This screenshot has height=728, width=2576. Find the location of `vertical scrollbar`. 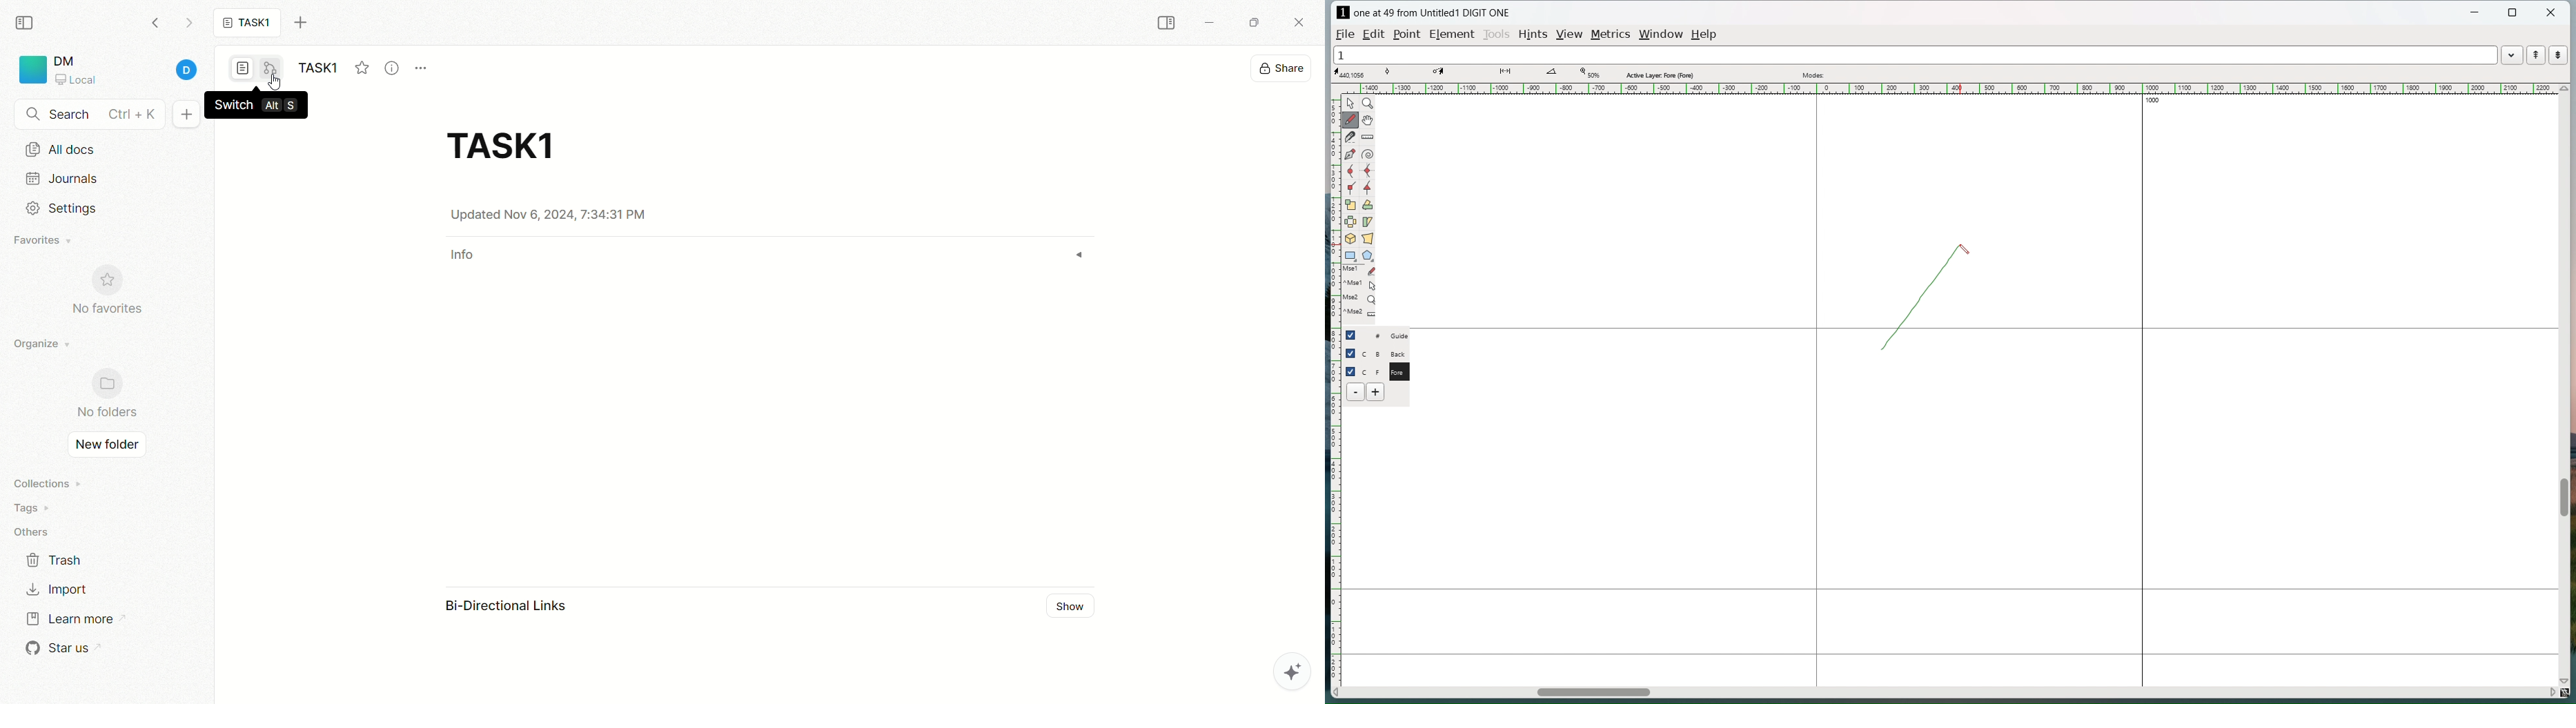

vertical scrollbar is located at coordinates (2563, 497).